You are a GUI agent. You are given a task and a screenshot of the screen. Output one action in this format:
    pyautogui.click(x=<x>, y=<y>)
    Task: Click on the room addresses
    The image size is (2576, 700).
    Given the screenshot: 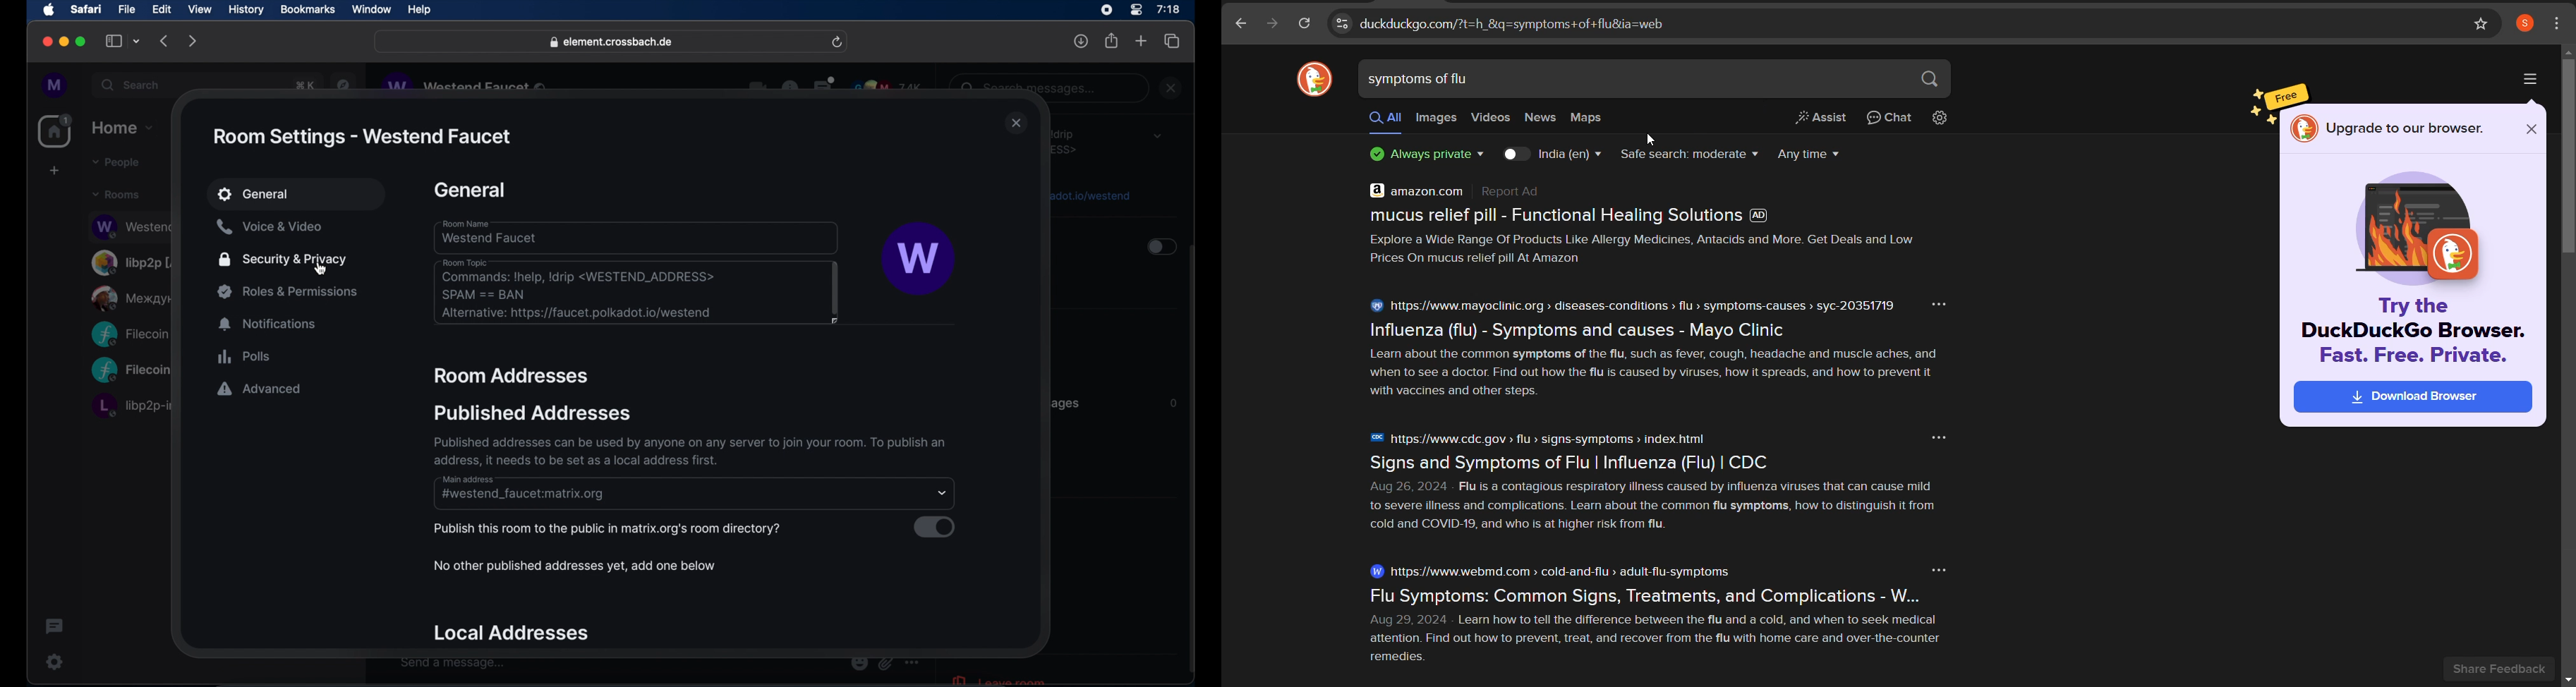 What is the action you would take?
    pyautogui.click(x=513, y=377)
    